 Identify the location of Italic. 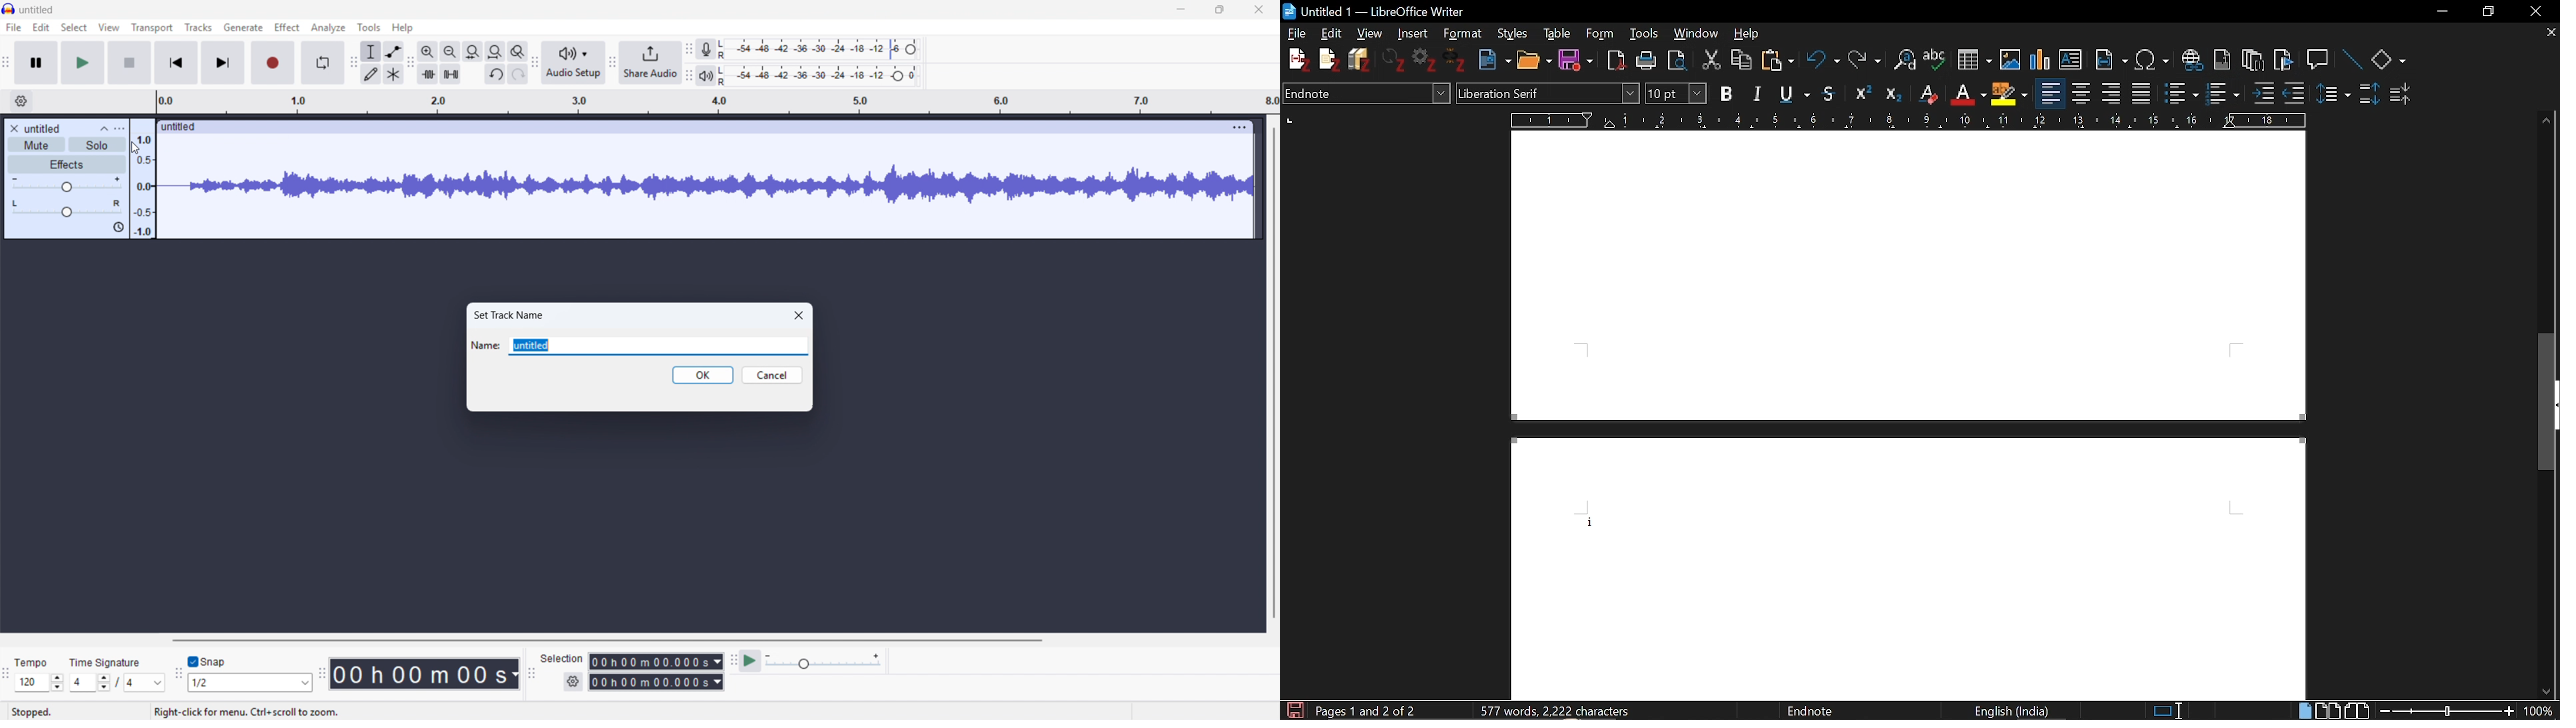
(1761, 93).